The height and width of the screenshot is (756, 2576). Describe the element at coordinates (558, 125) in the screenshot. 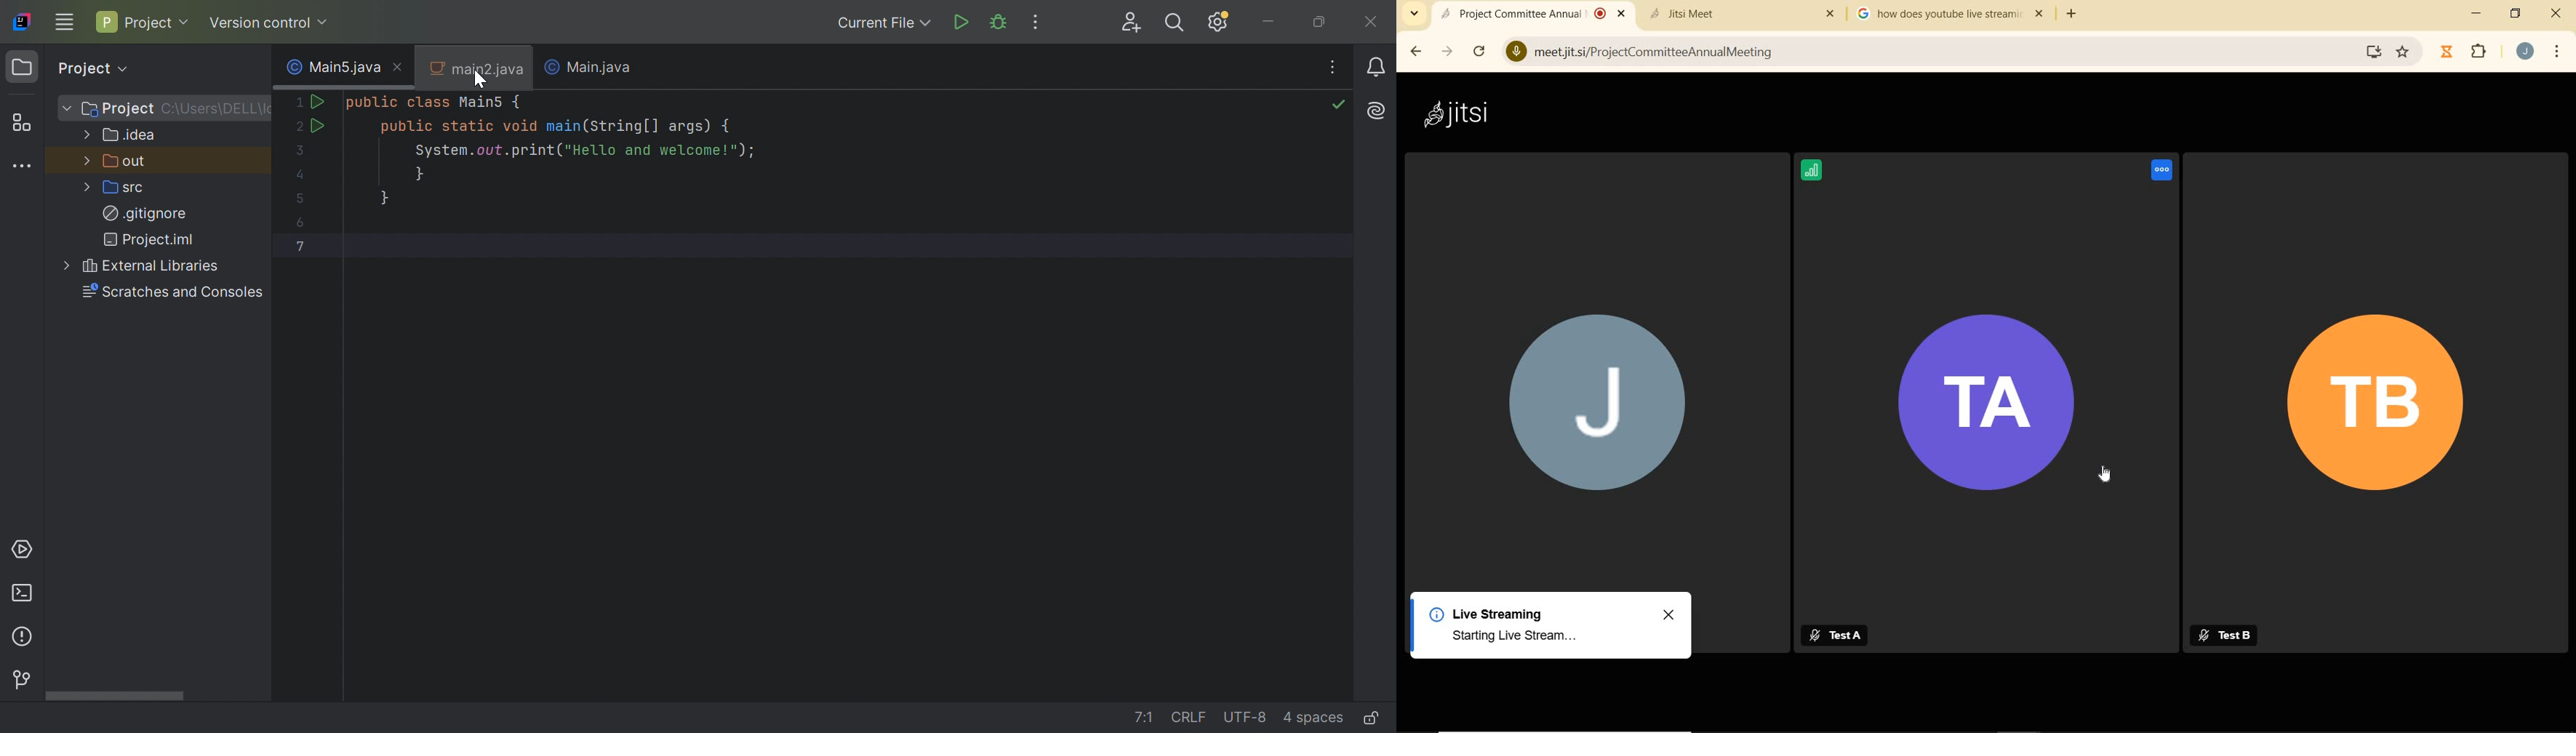

I see `public static void main(String [] args) {` at that location.